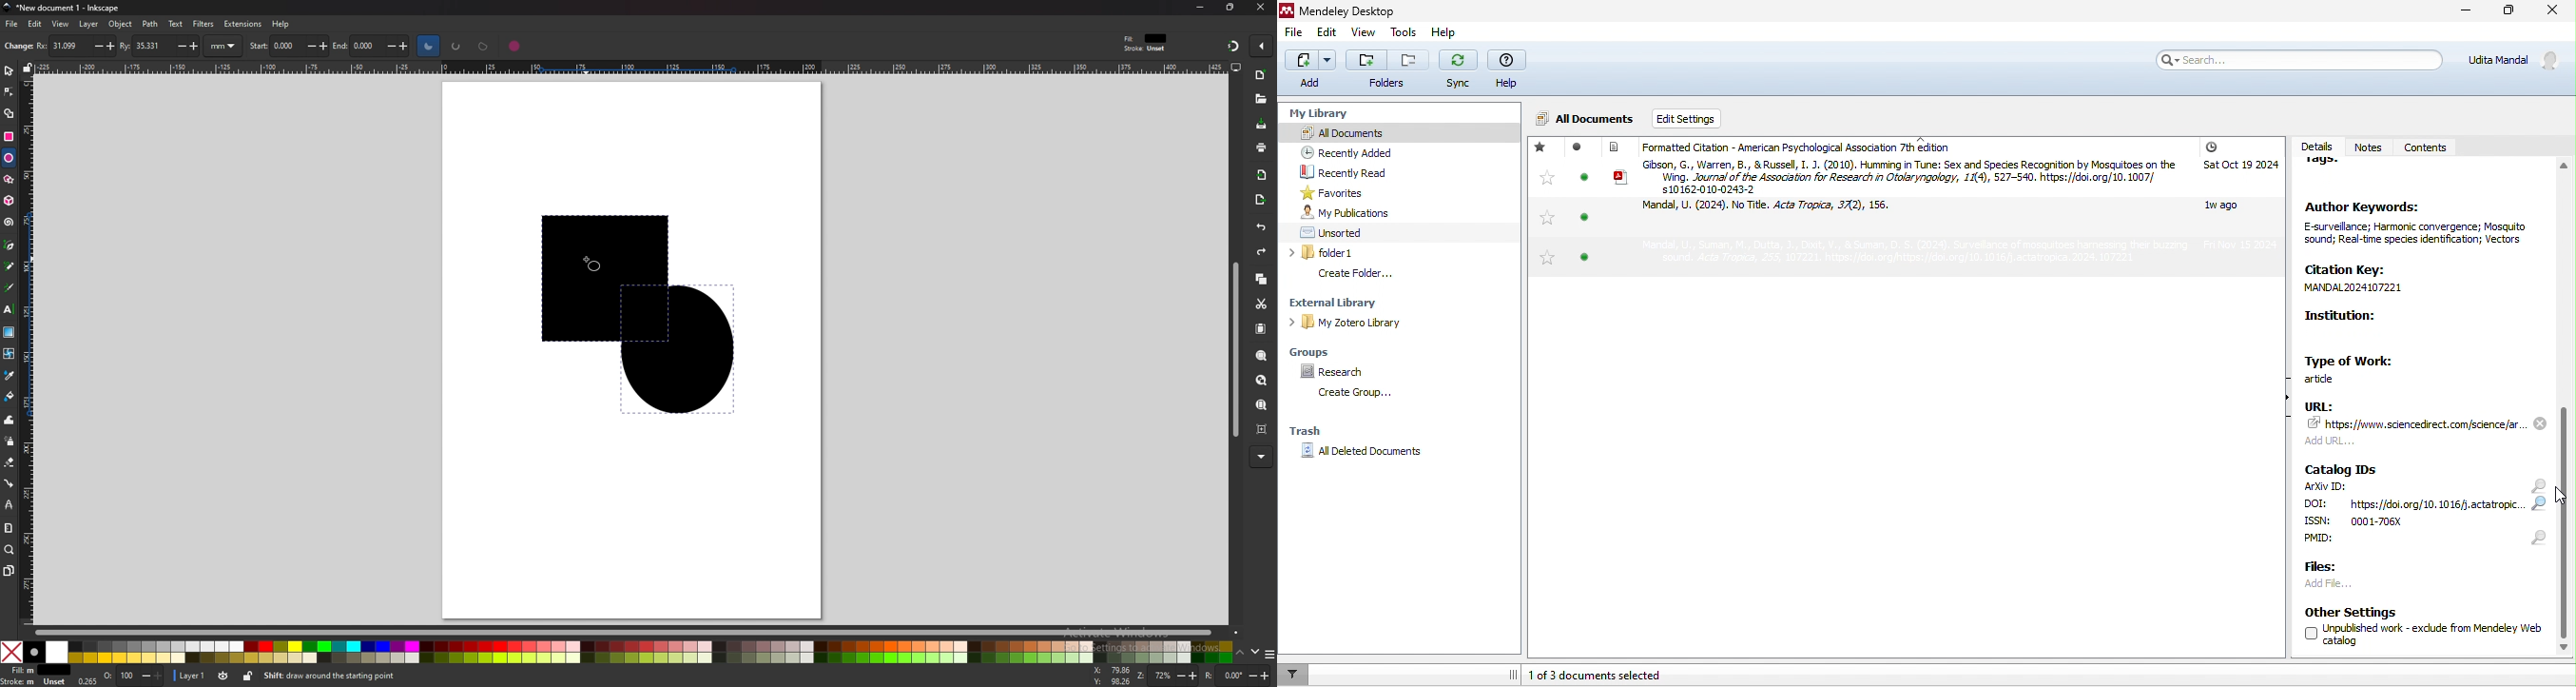 This screenshot has height=700, width=2576. Describe the element at coordinates (1261, 199) in the screenshot. I see `export` at that location.